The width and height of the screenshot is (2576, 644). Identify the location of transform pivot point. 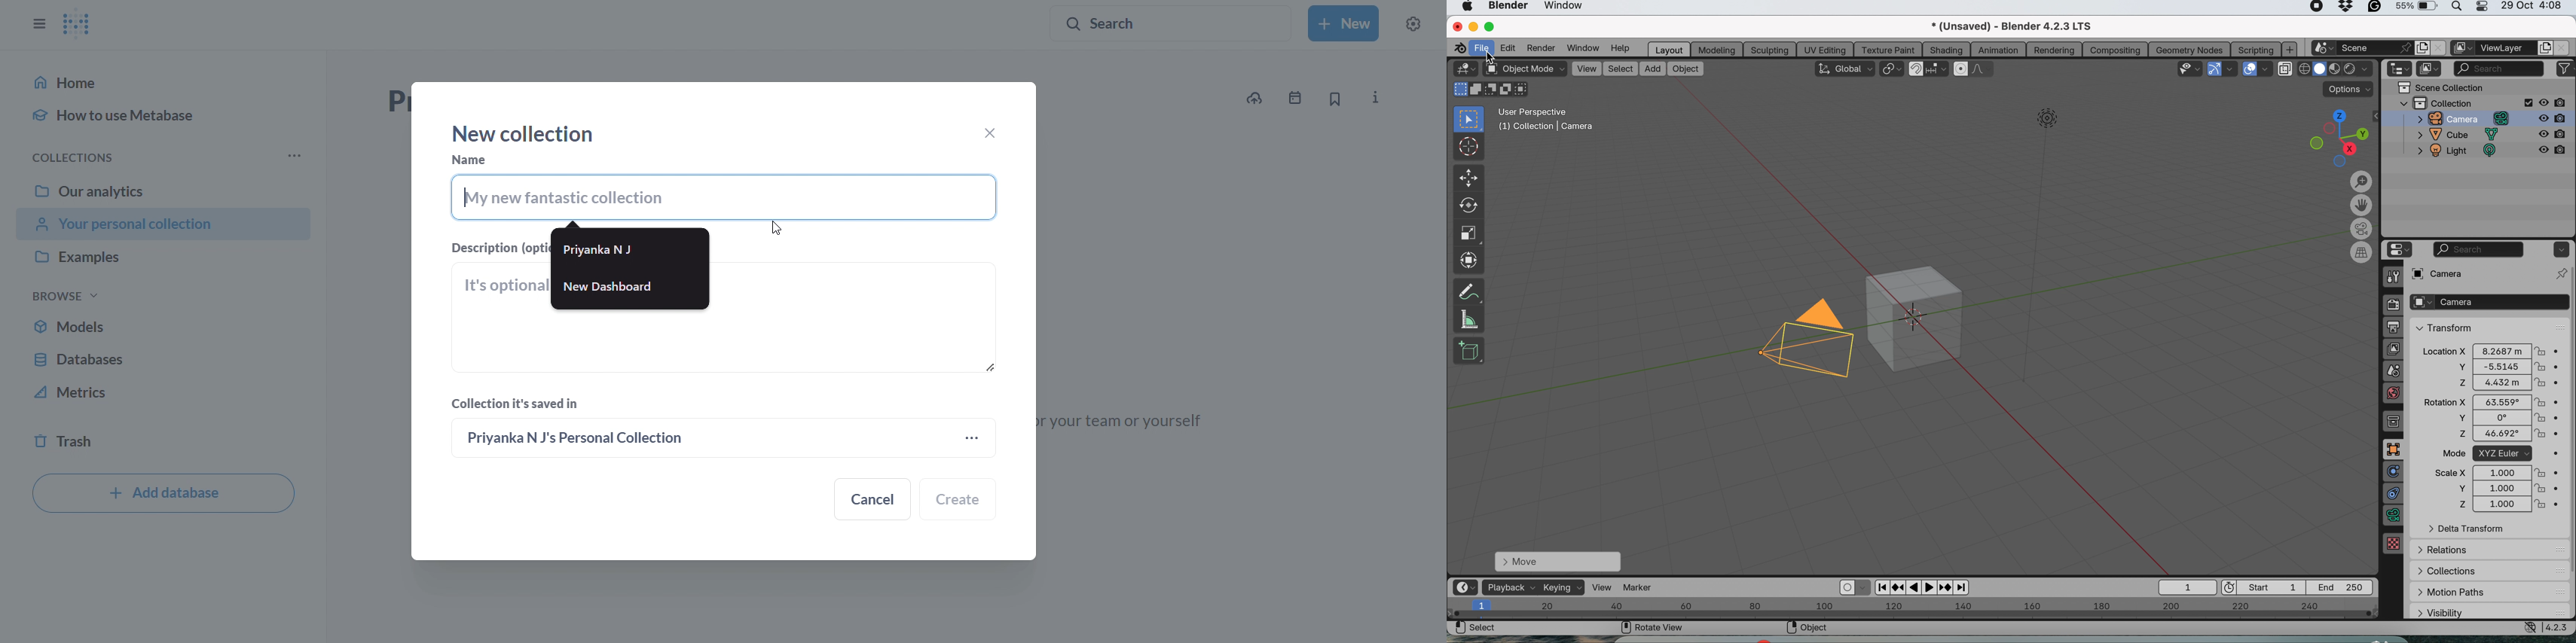
(1891, 70).